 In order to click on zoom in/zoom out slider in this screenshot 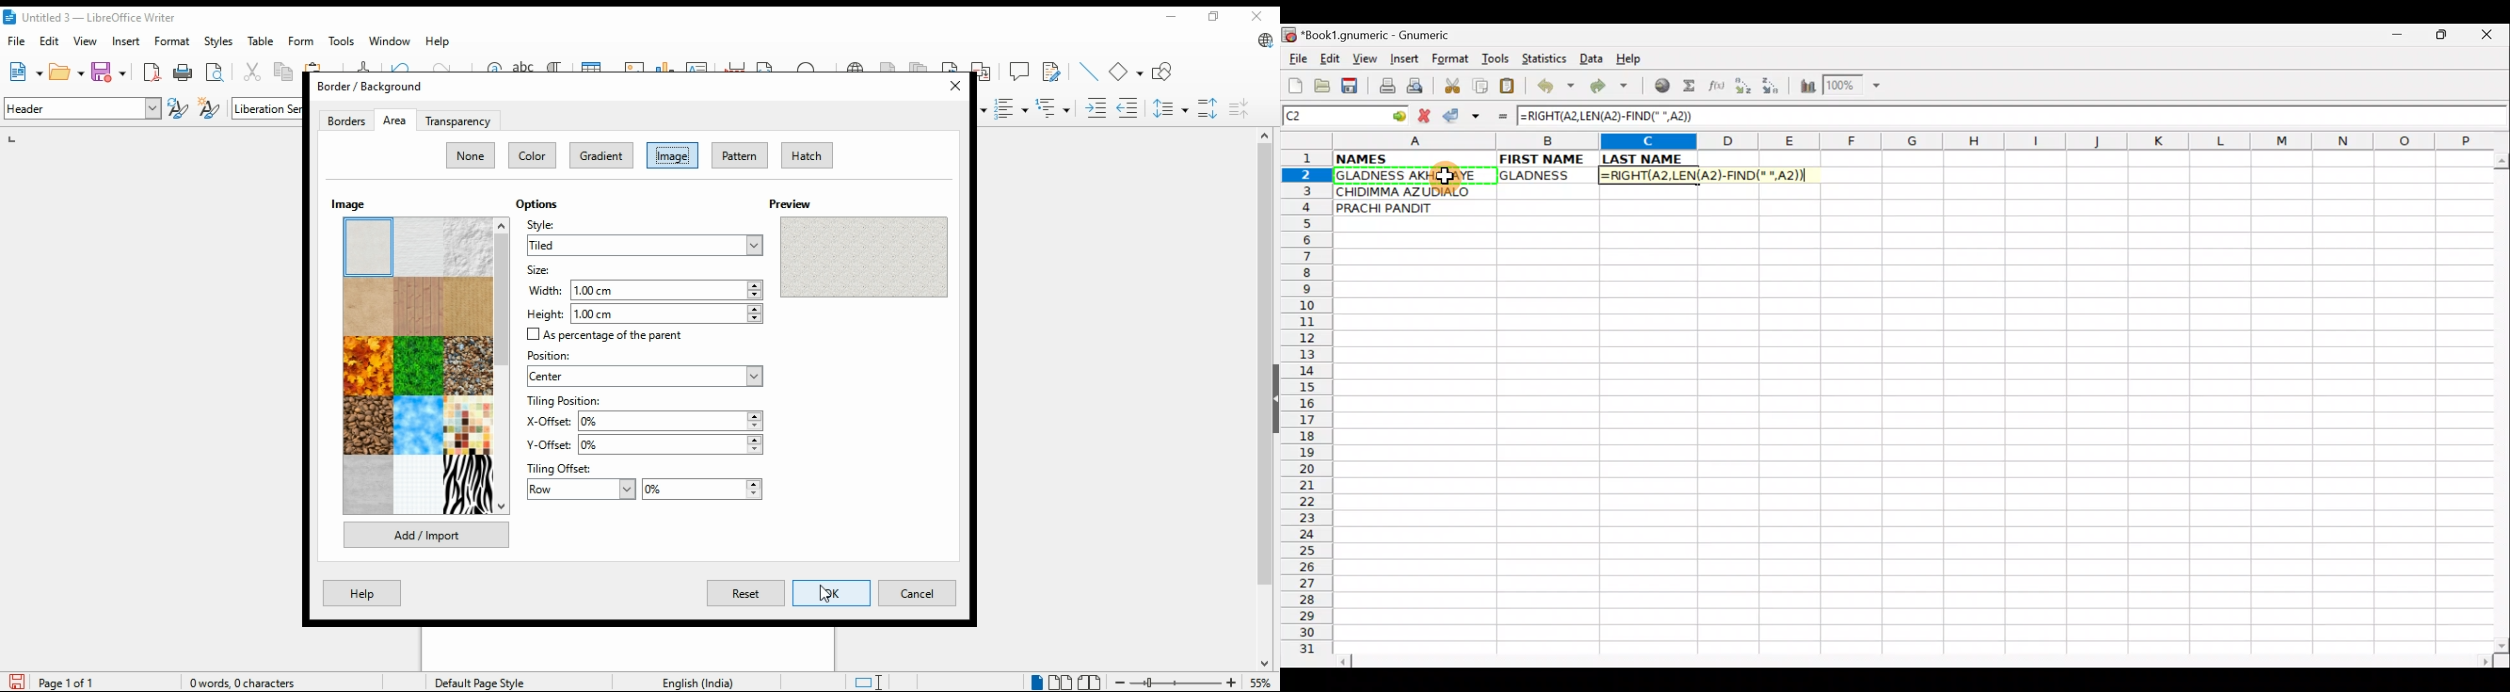, I will do `click(1173, 682)`.